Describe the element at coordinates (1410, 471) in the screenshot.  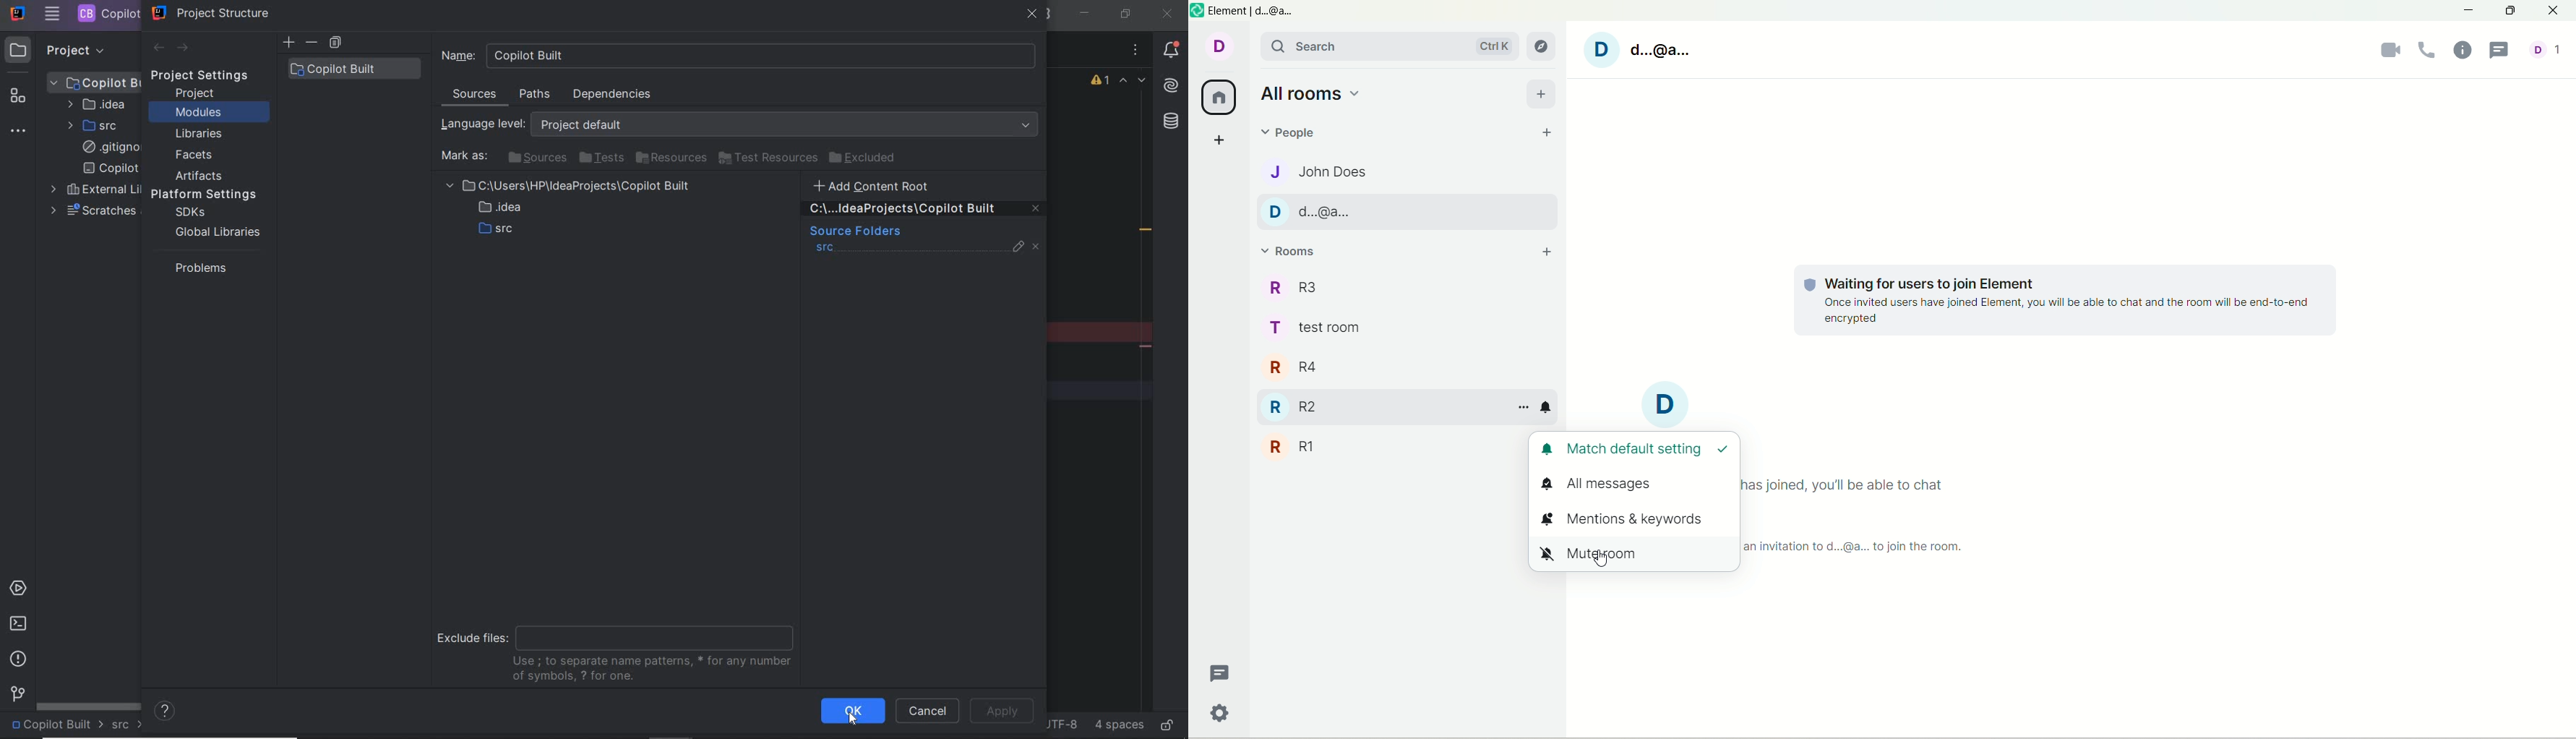
I see `expand` at that location.